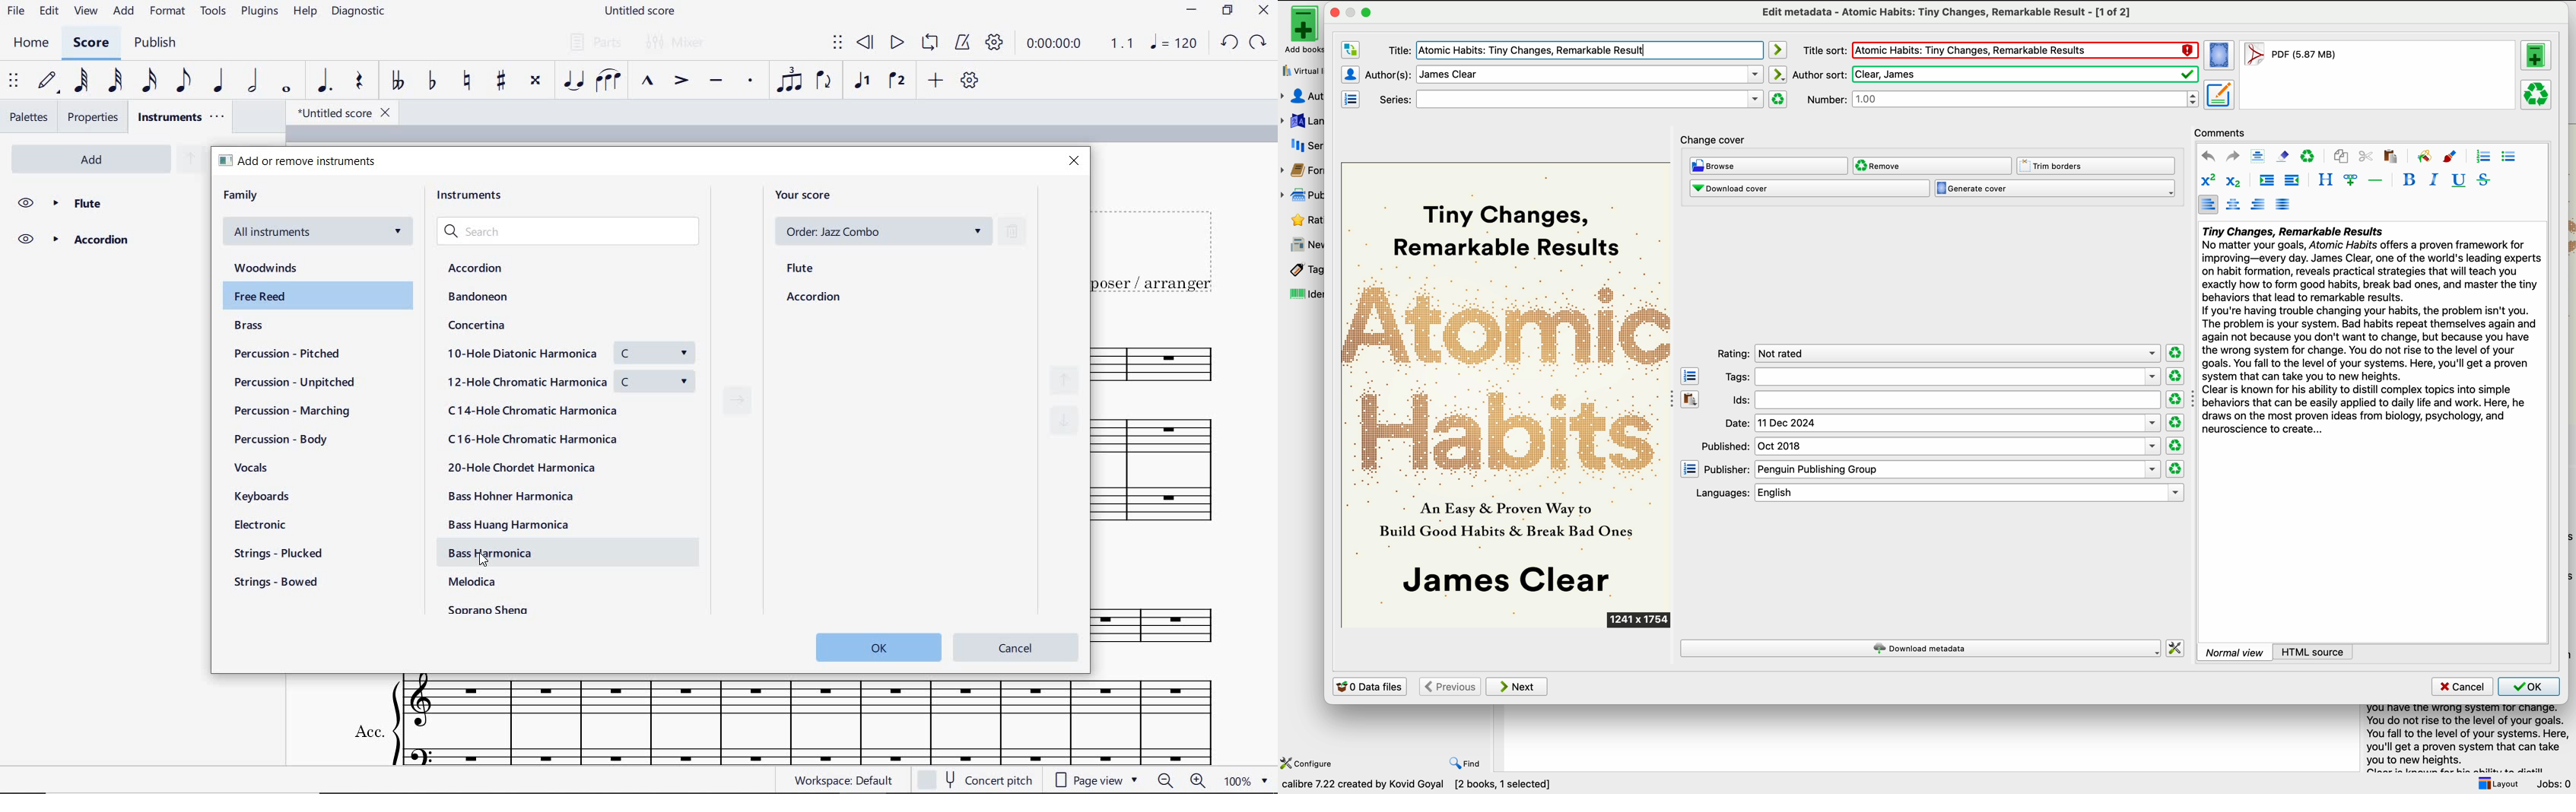  I want to click on NOTE, so click(1174, 45).